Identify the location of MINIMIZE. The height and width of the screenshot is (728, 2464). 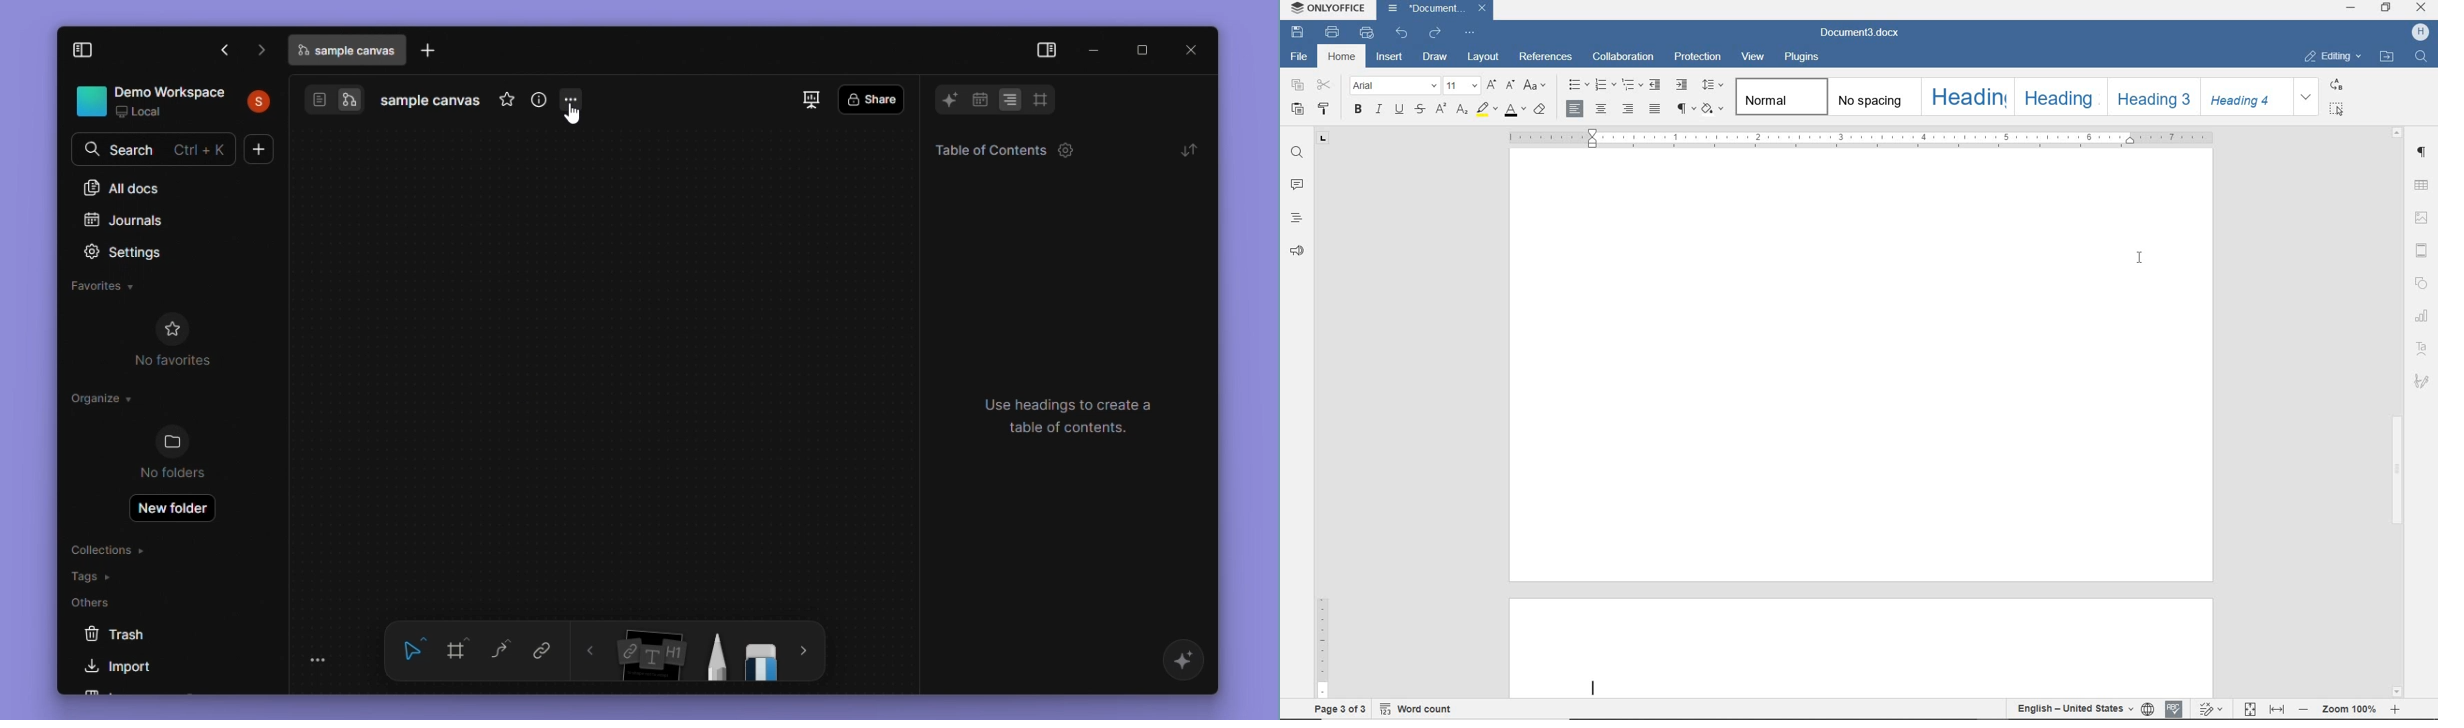
(2352, 9).